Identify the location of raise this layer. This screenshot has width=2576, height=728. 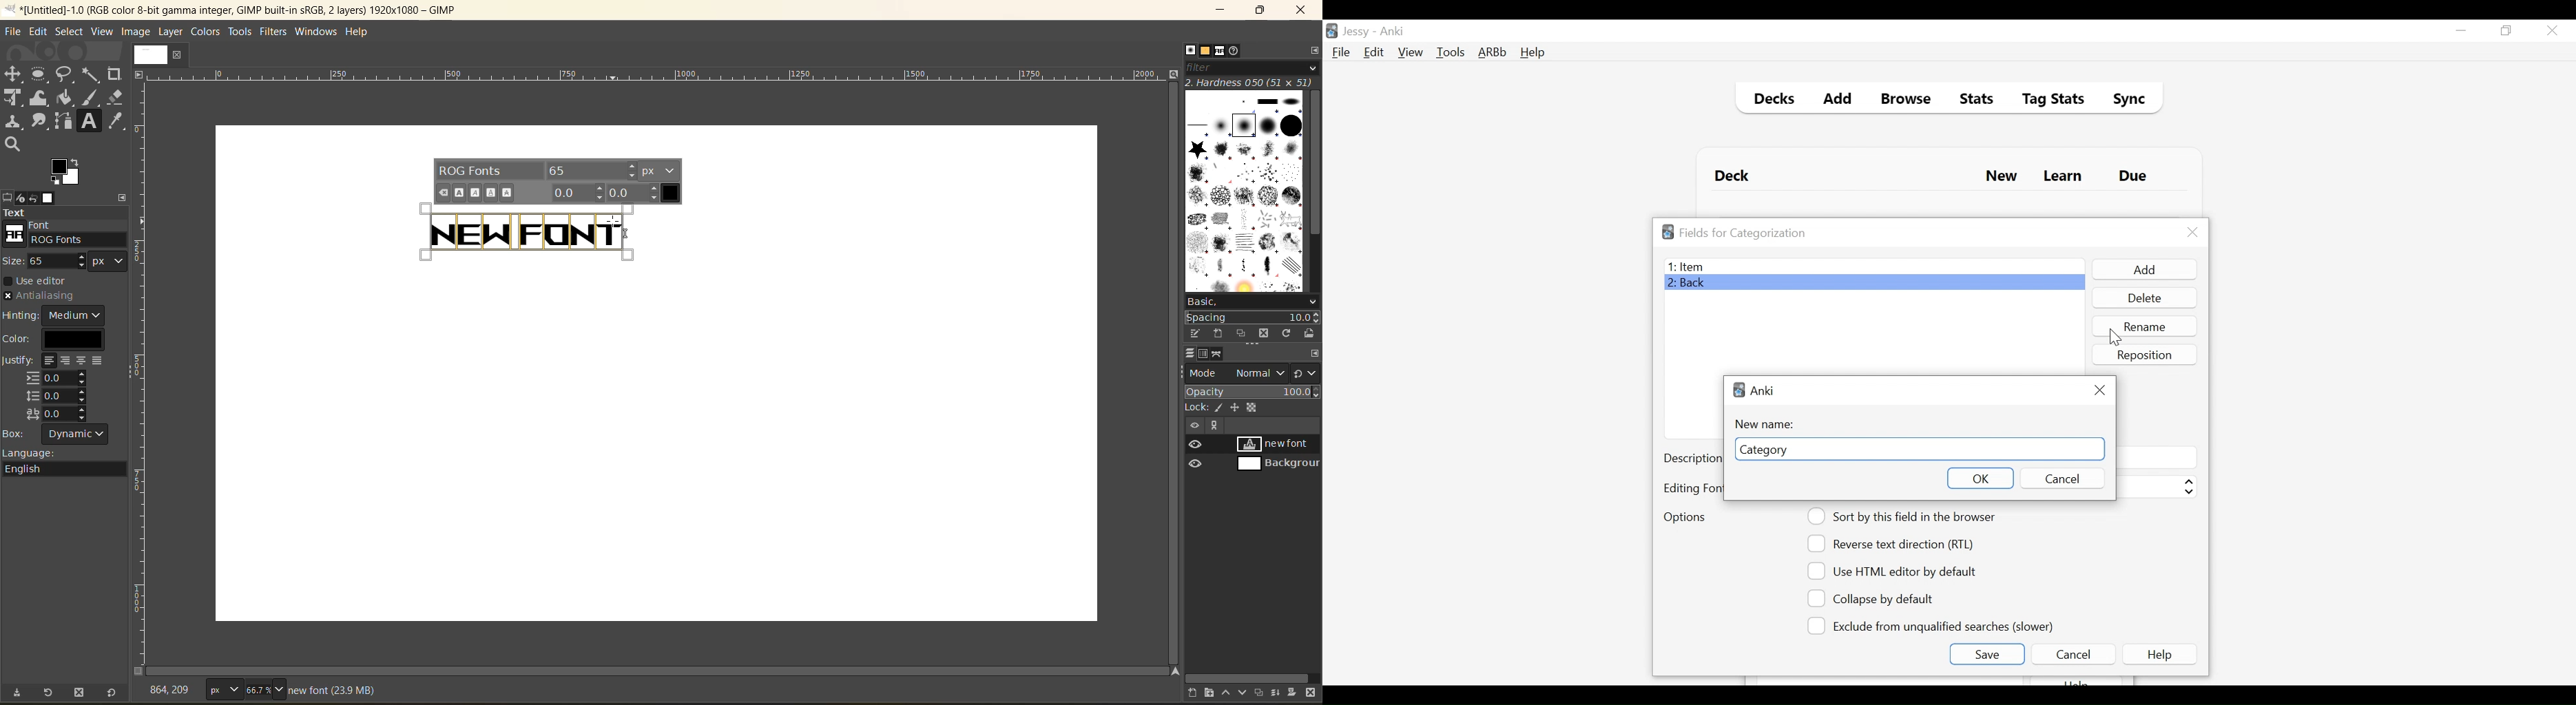
(1229, 691).